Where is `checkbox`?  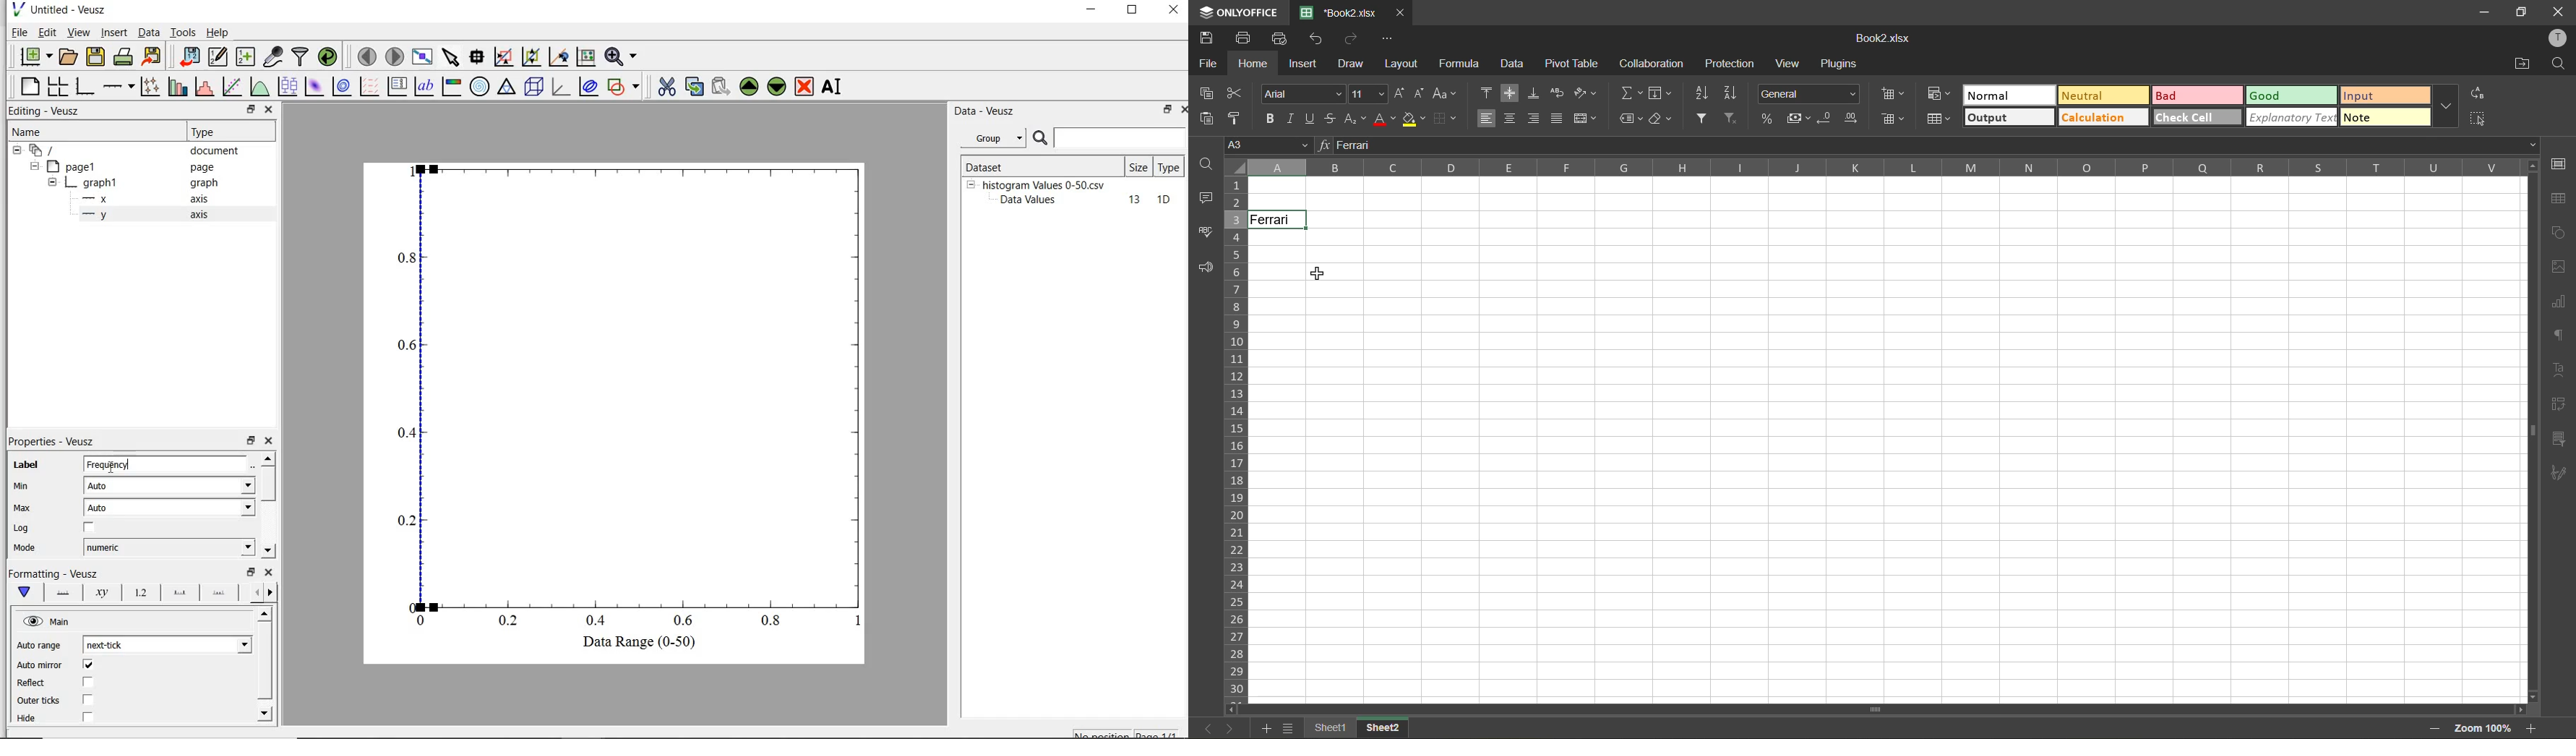
checkbox is located at coordinates (88, 682).